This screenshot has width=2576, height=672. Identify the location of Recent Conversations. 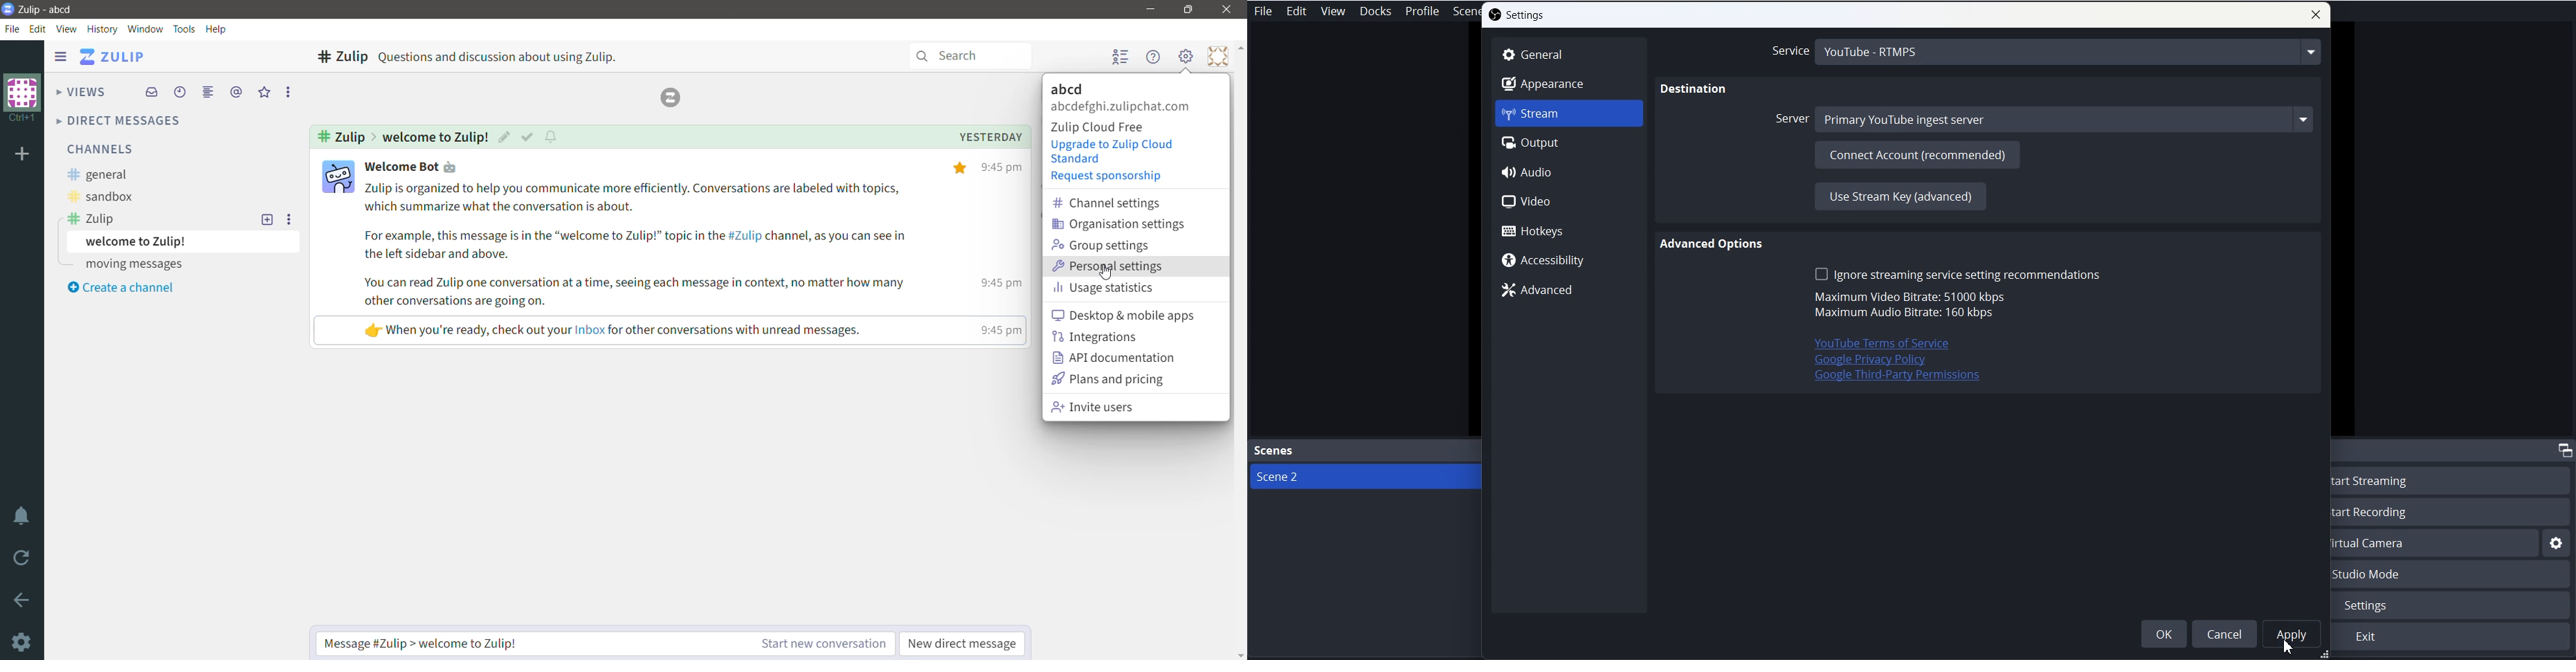
(181, 92).